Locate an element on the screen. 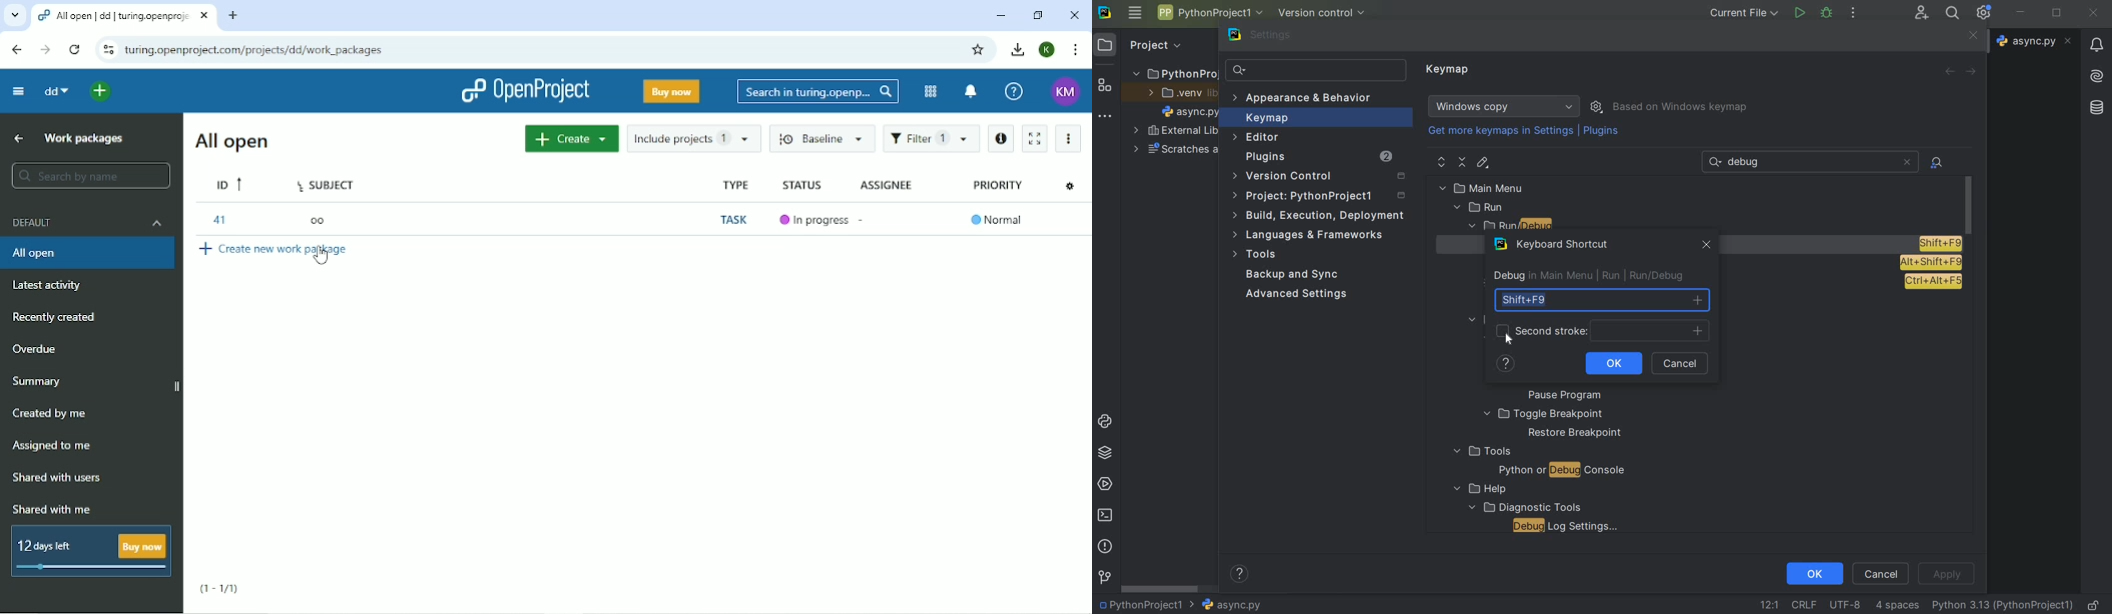 Image resolution: width=2128 pixels, height=616 pixels. K is located at coordinates (1046, 50).